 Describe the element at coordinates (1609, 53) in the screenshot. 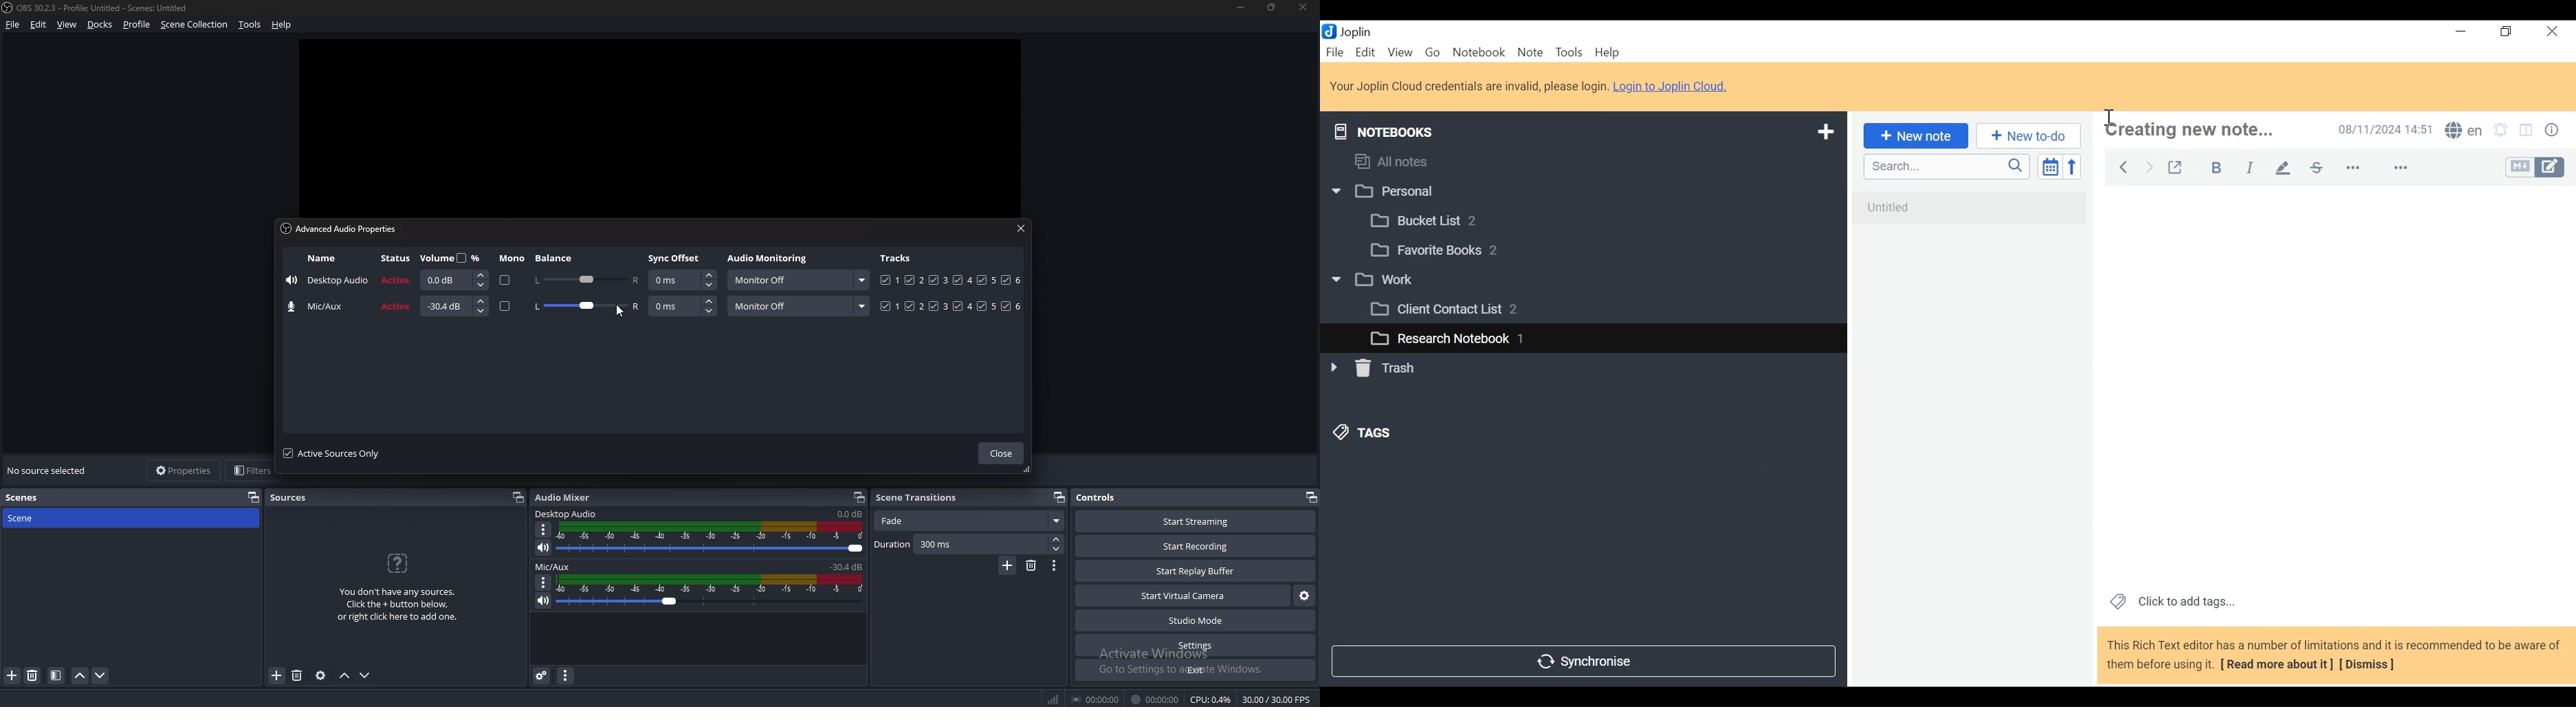

I see `Help` at that location.